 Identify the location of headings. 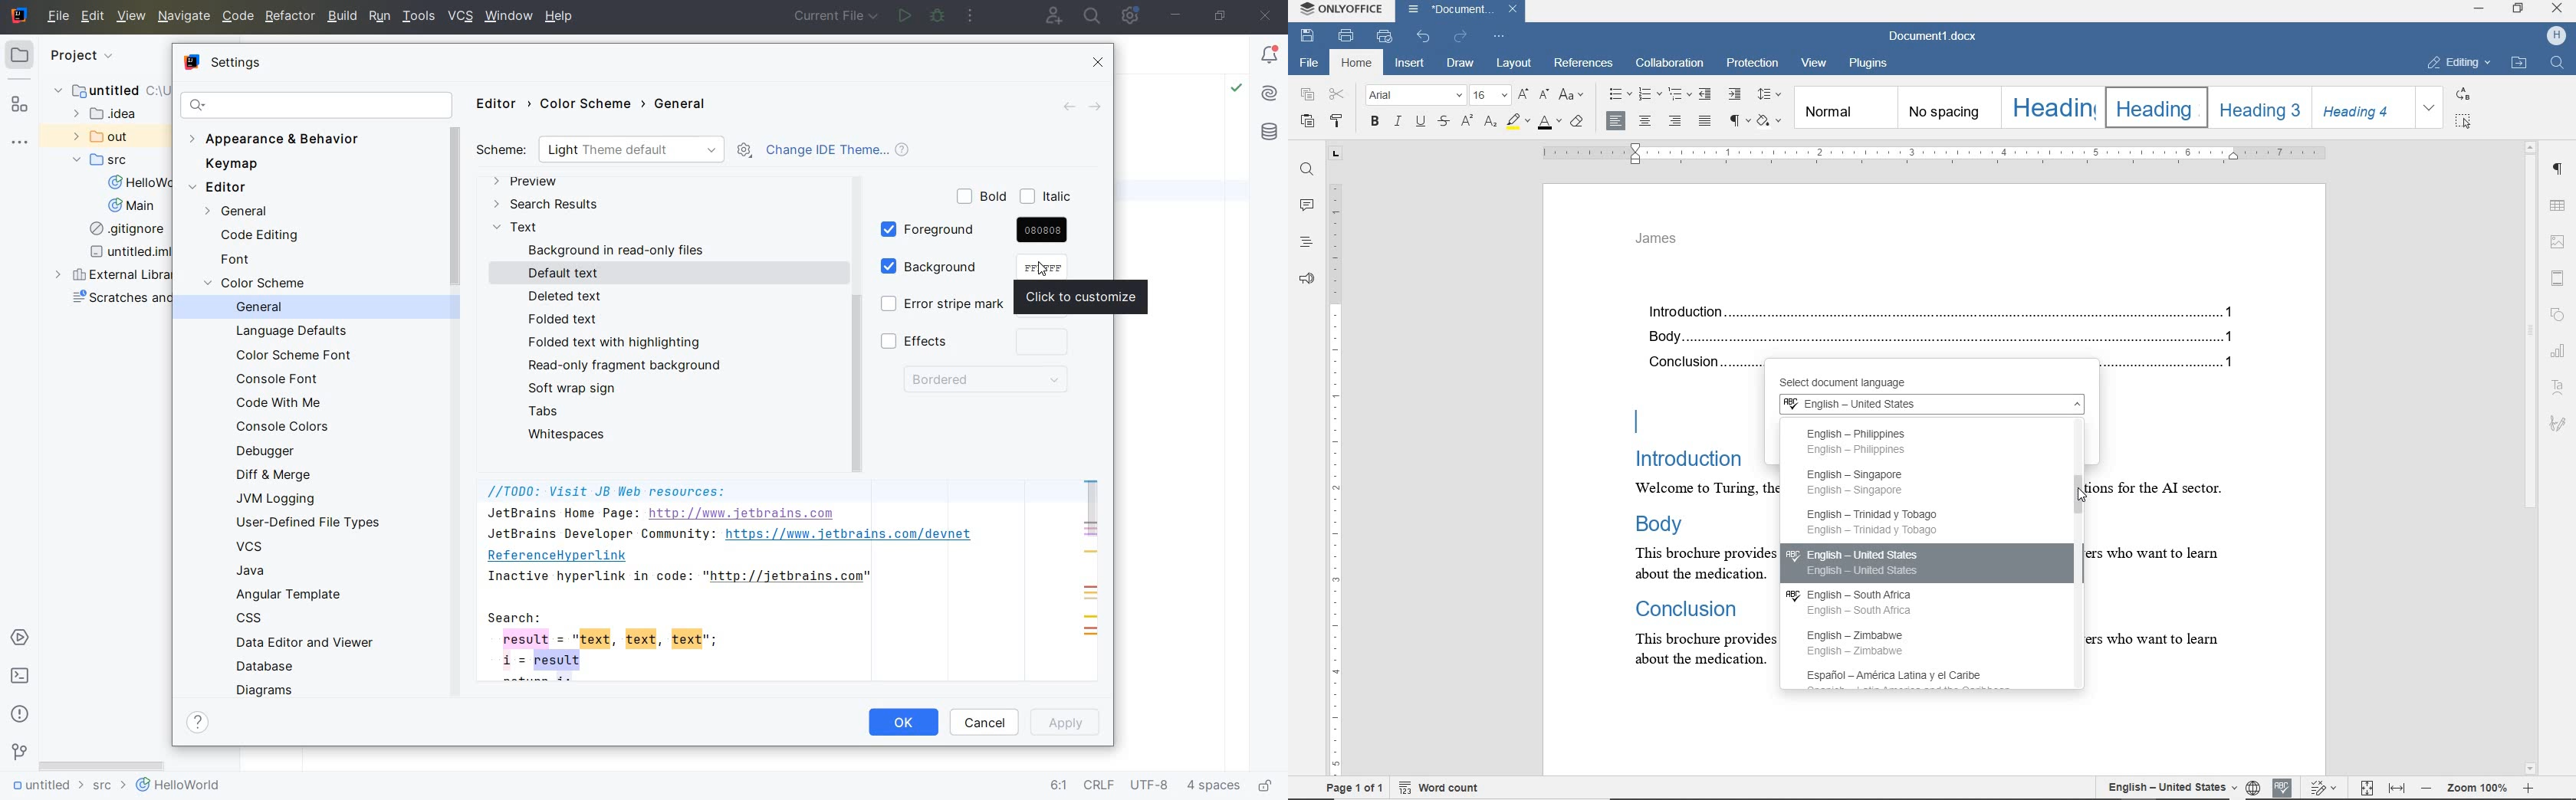
(1306, 243).